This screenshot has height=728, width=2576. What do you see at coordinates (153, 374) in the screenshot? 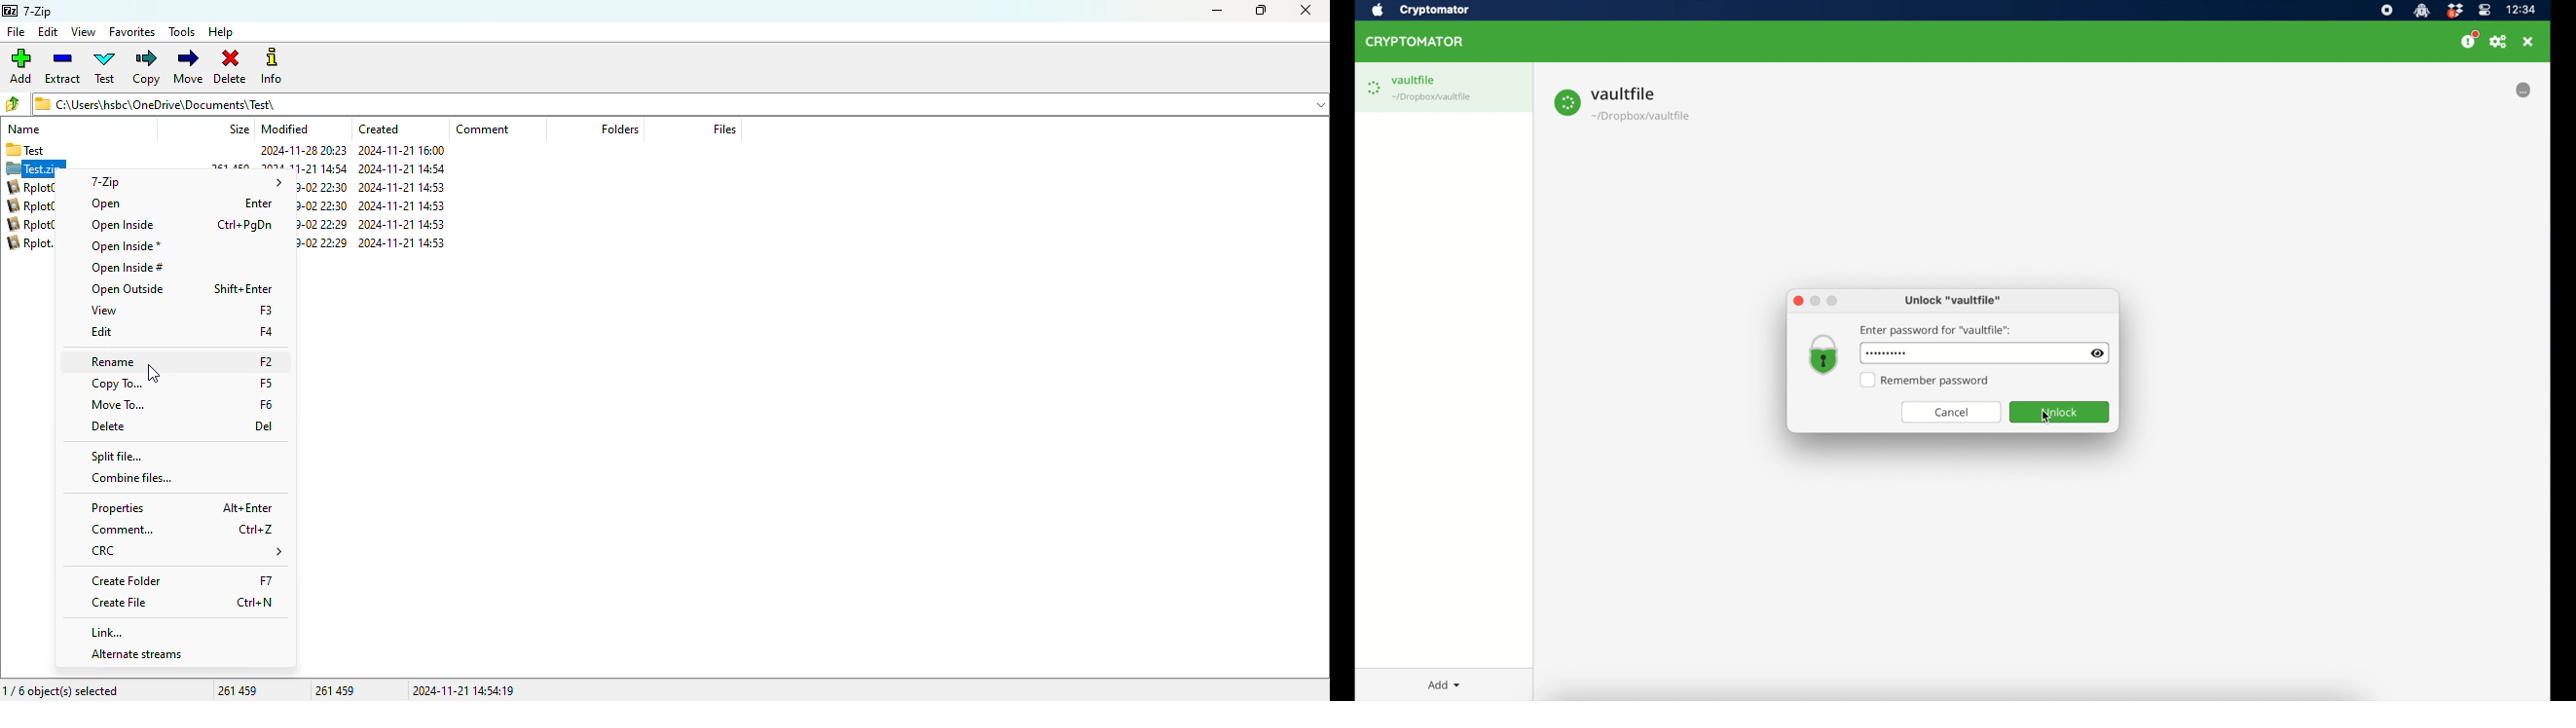
I see `cursor` at bounding box center [153, 374].